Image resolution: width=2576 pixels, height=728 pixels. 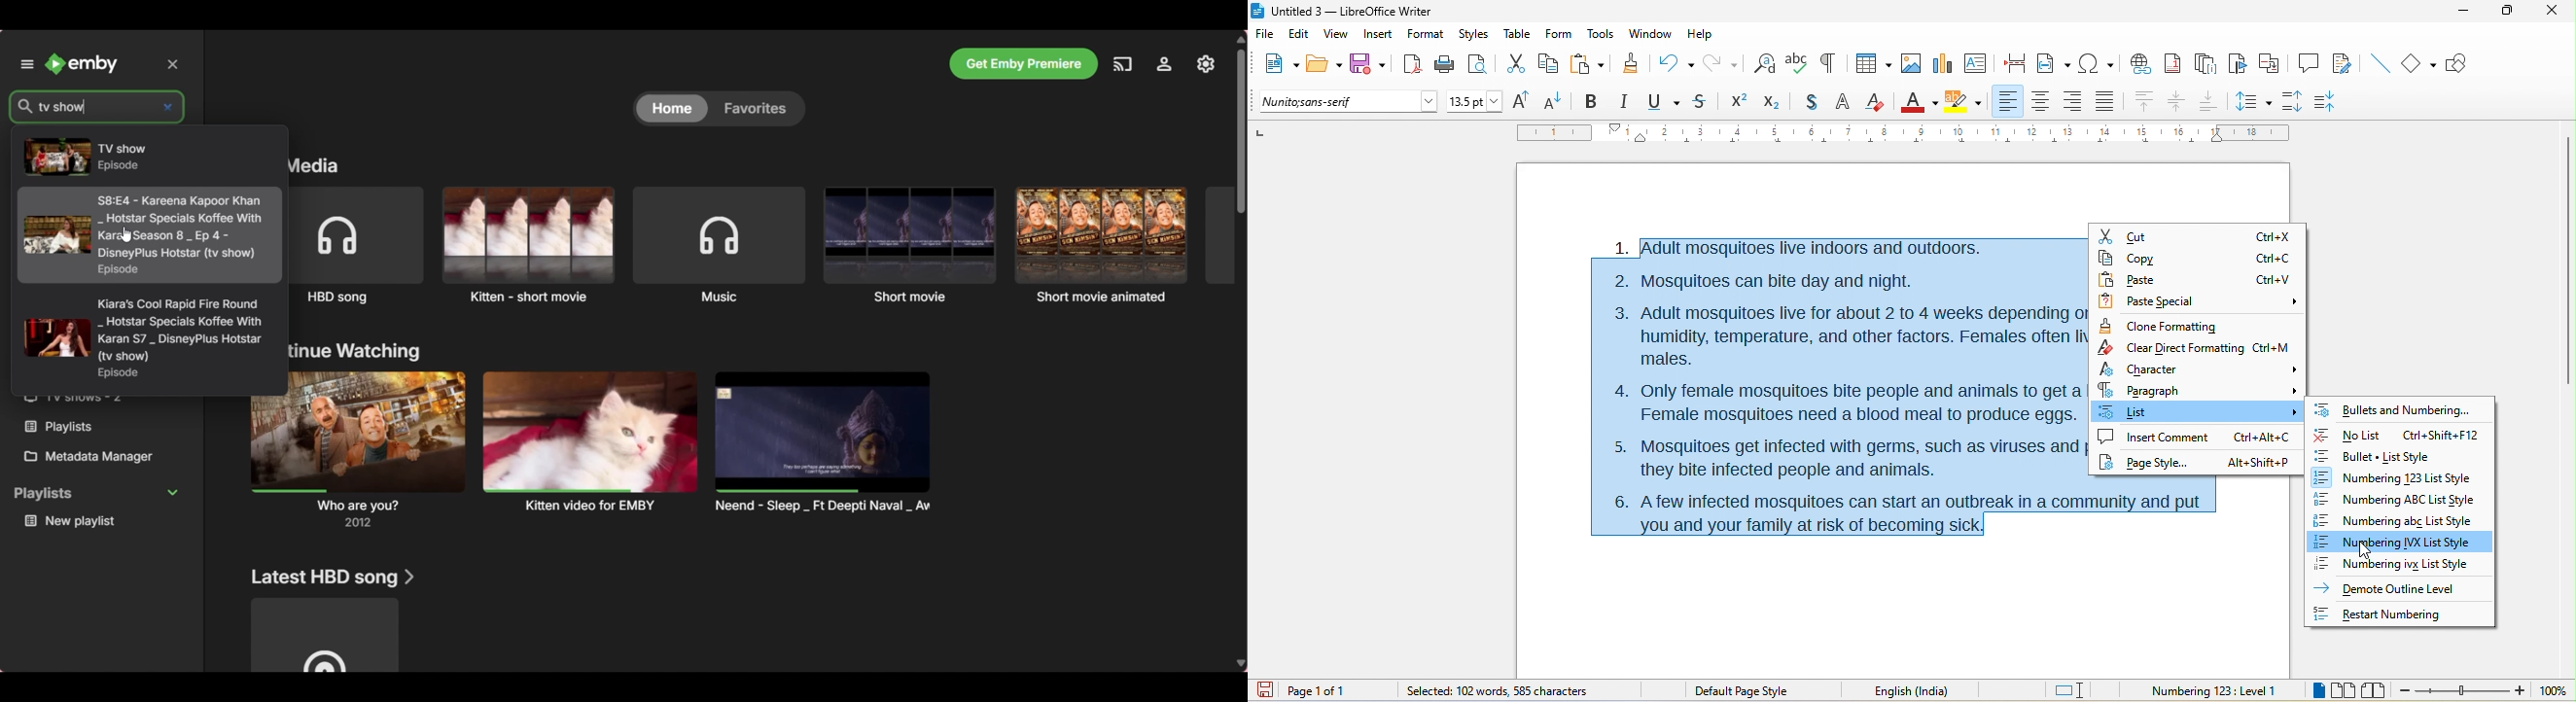 I want to click on clone formatting, so click(x=1634, y=65).